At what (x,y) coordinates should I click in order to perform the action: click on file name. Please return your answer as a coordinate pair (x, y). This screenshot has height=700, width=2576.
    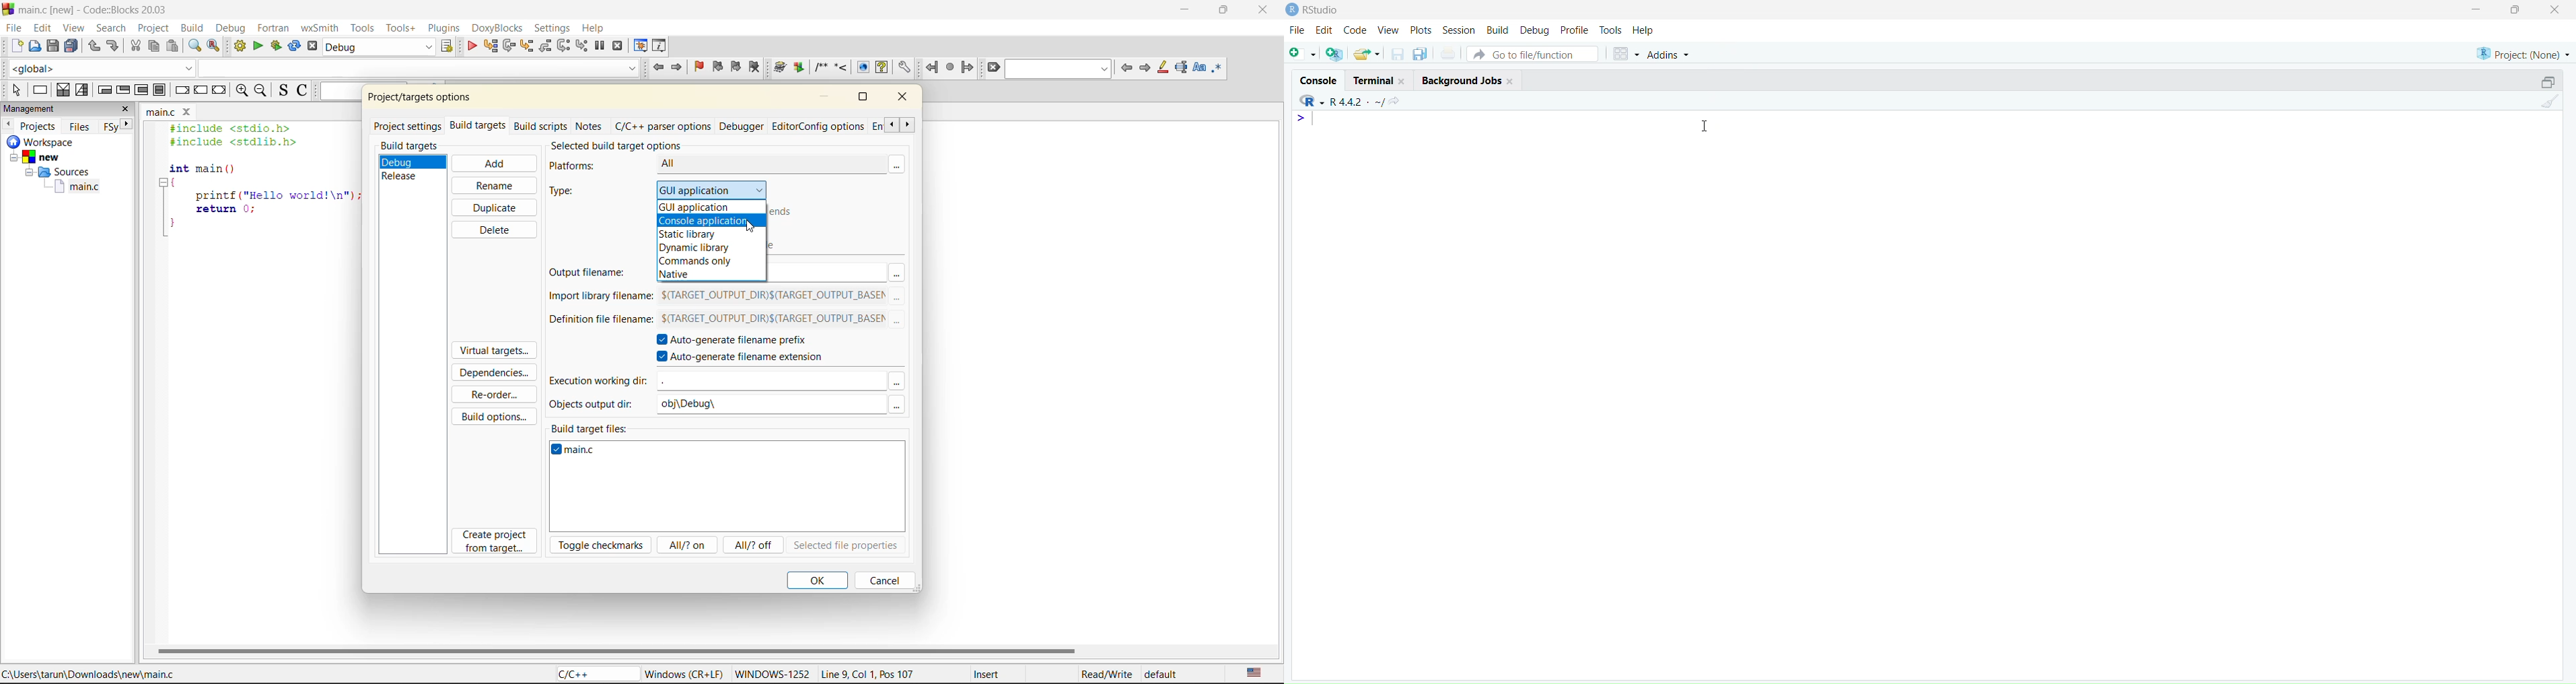
    Looking at the image, I should click on (578, 452).